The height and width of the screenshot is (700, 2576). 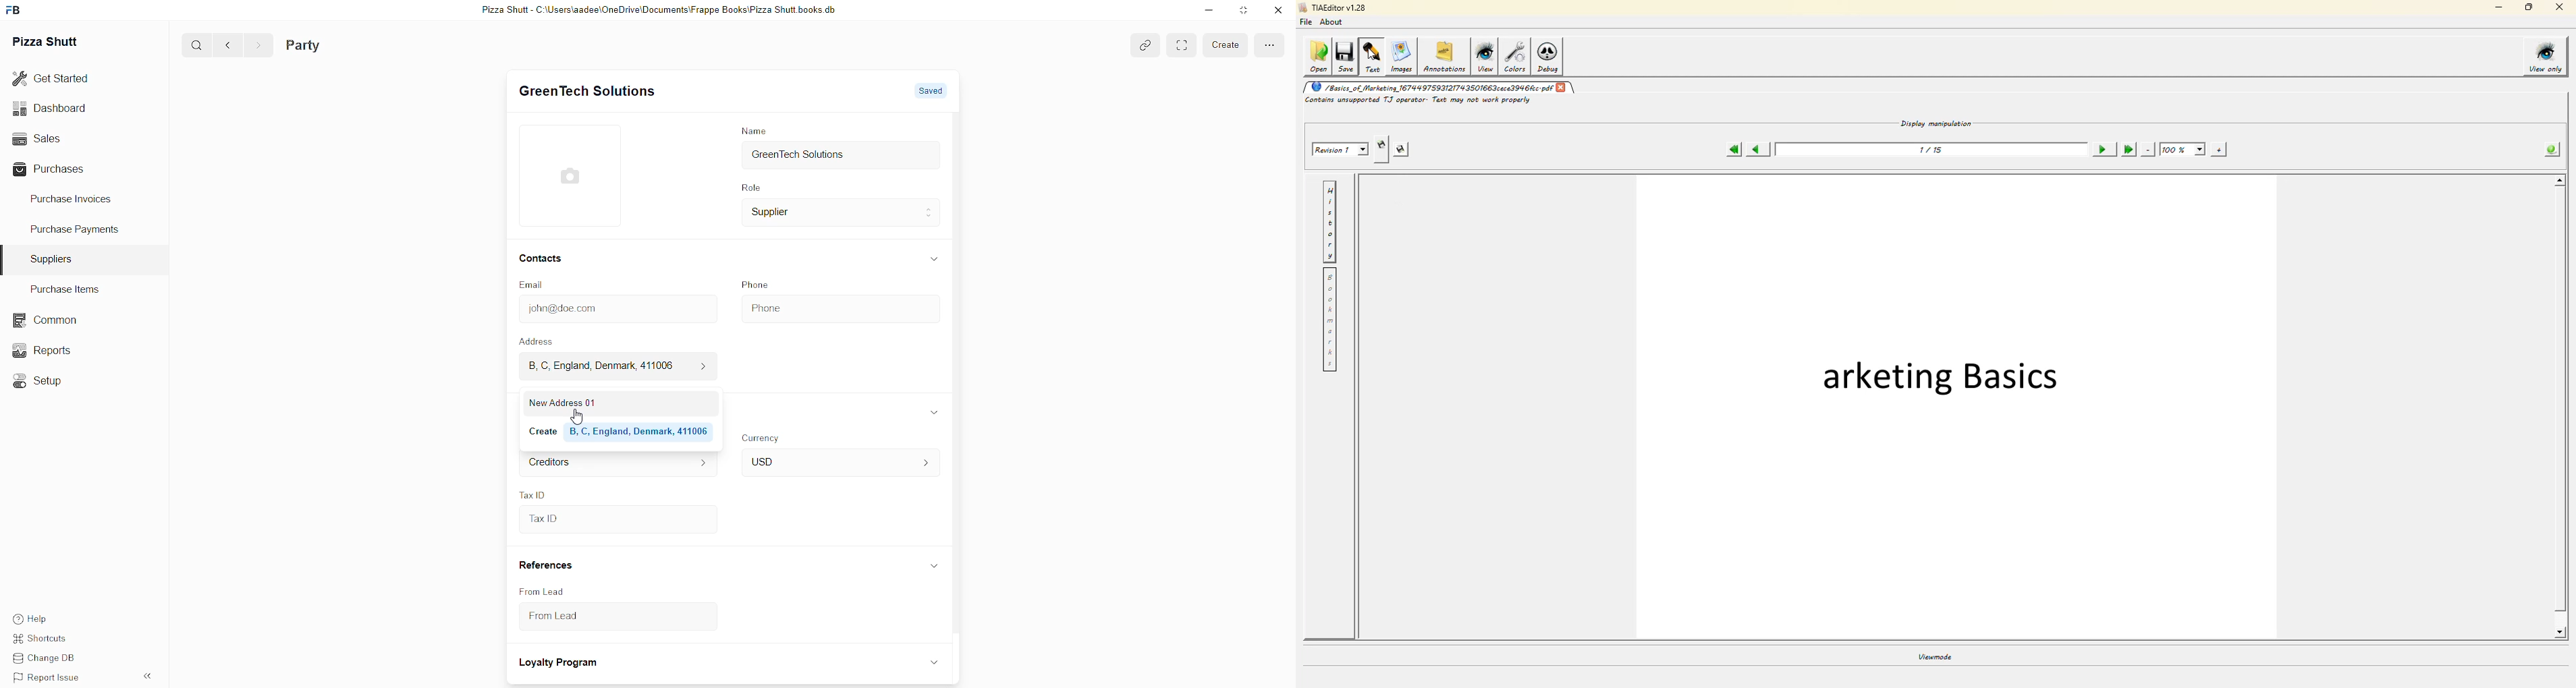 What do you see at coordinates (49, 619) in the screenshot?
I see ` Help` at bounding box center [49, 619].